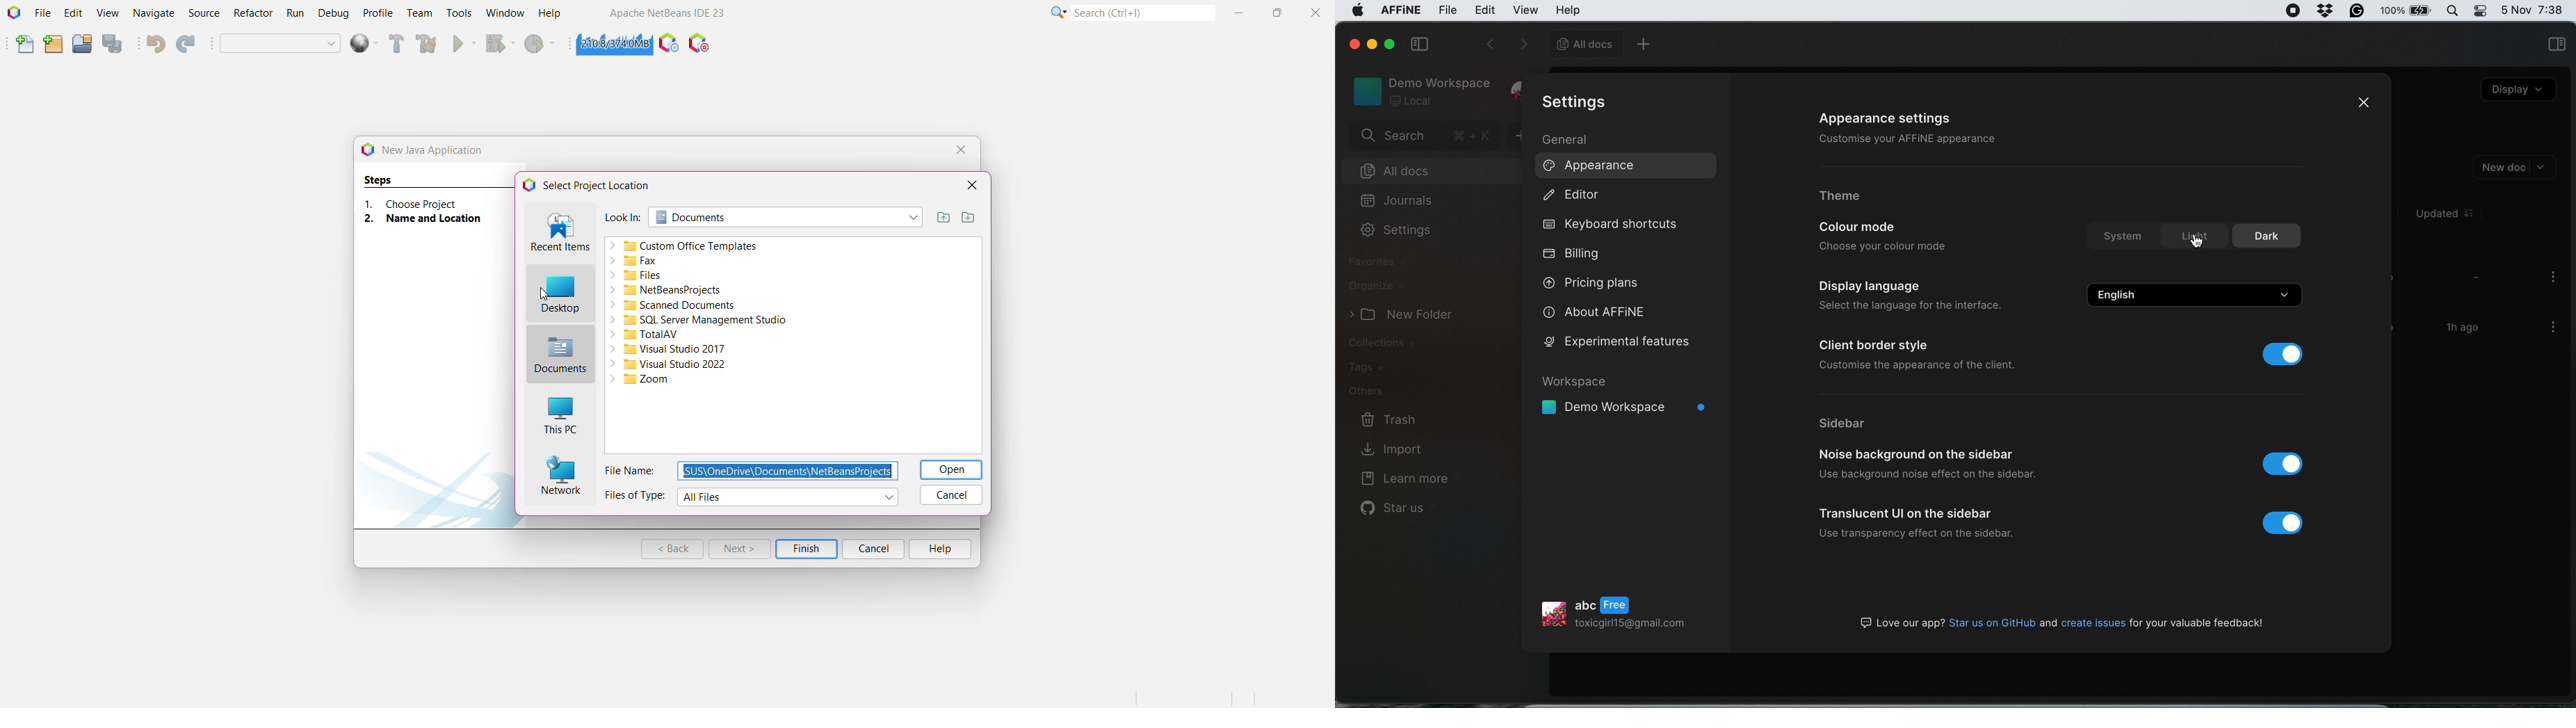 The image size is (2576, 728). Describe the element at coordinates (738, 549) in the screenshot. I see `Next` at that location.